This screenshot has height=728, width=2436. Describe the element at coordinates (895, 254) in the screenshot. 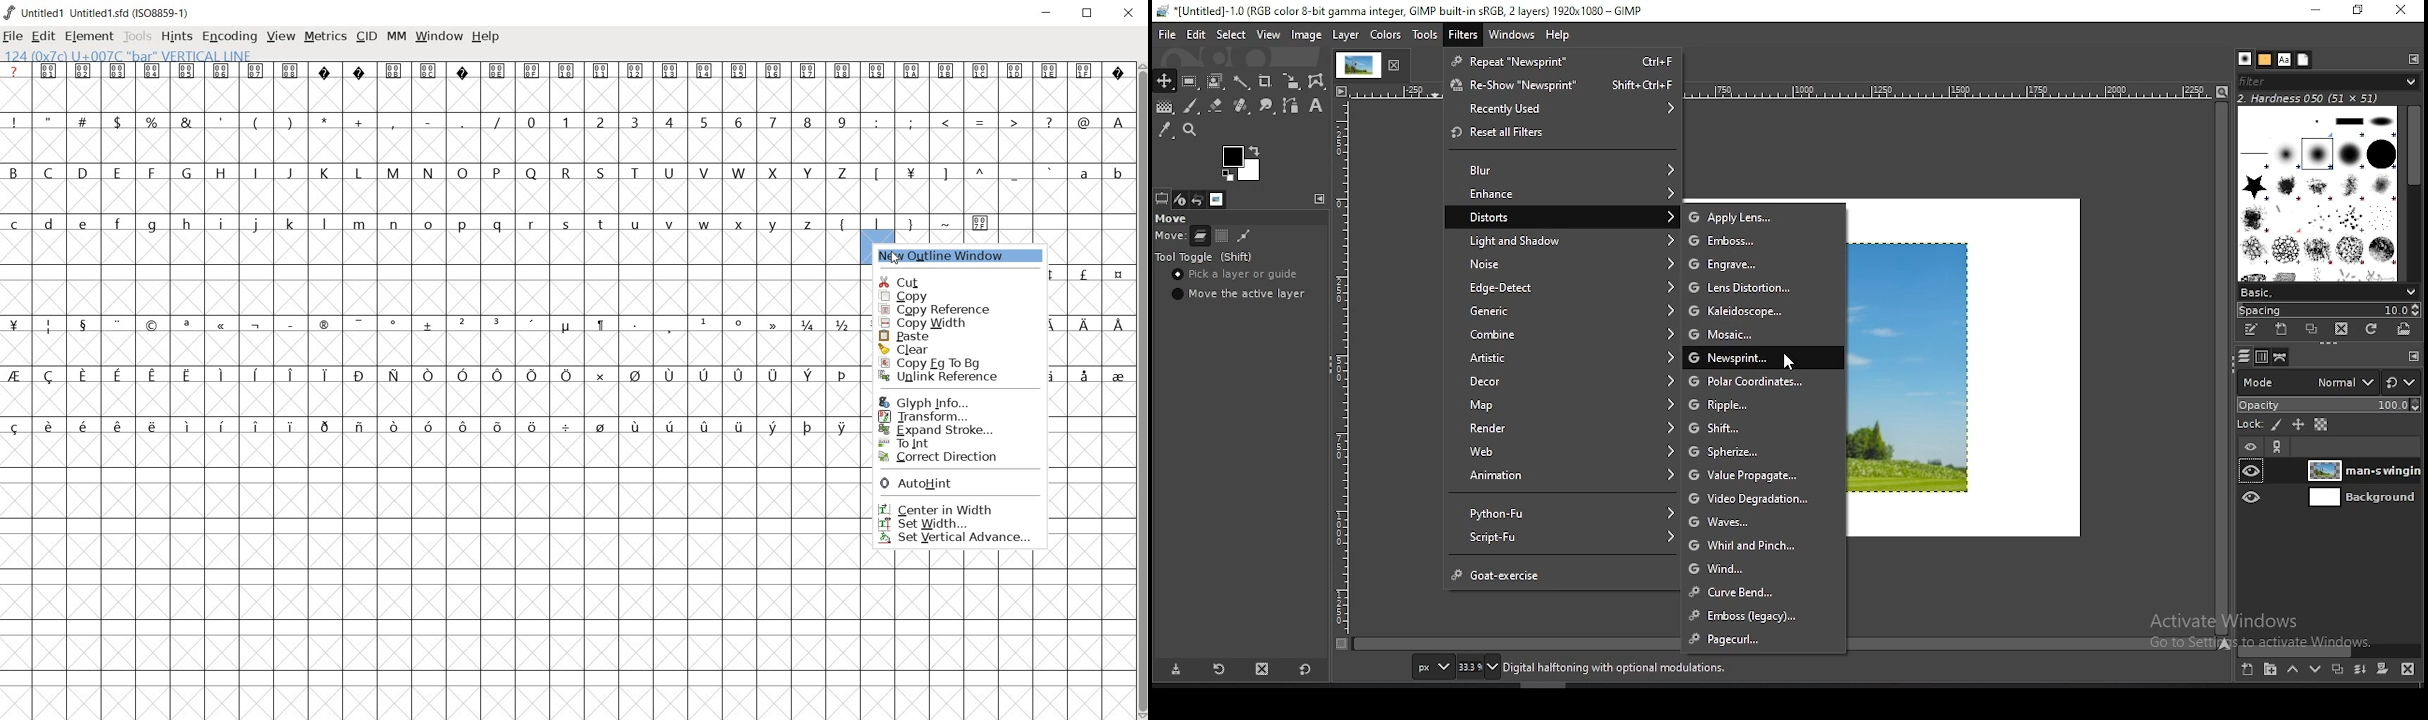

I see `CURSOR` at that location.